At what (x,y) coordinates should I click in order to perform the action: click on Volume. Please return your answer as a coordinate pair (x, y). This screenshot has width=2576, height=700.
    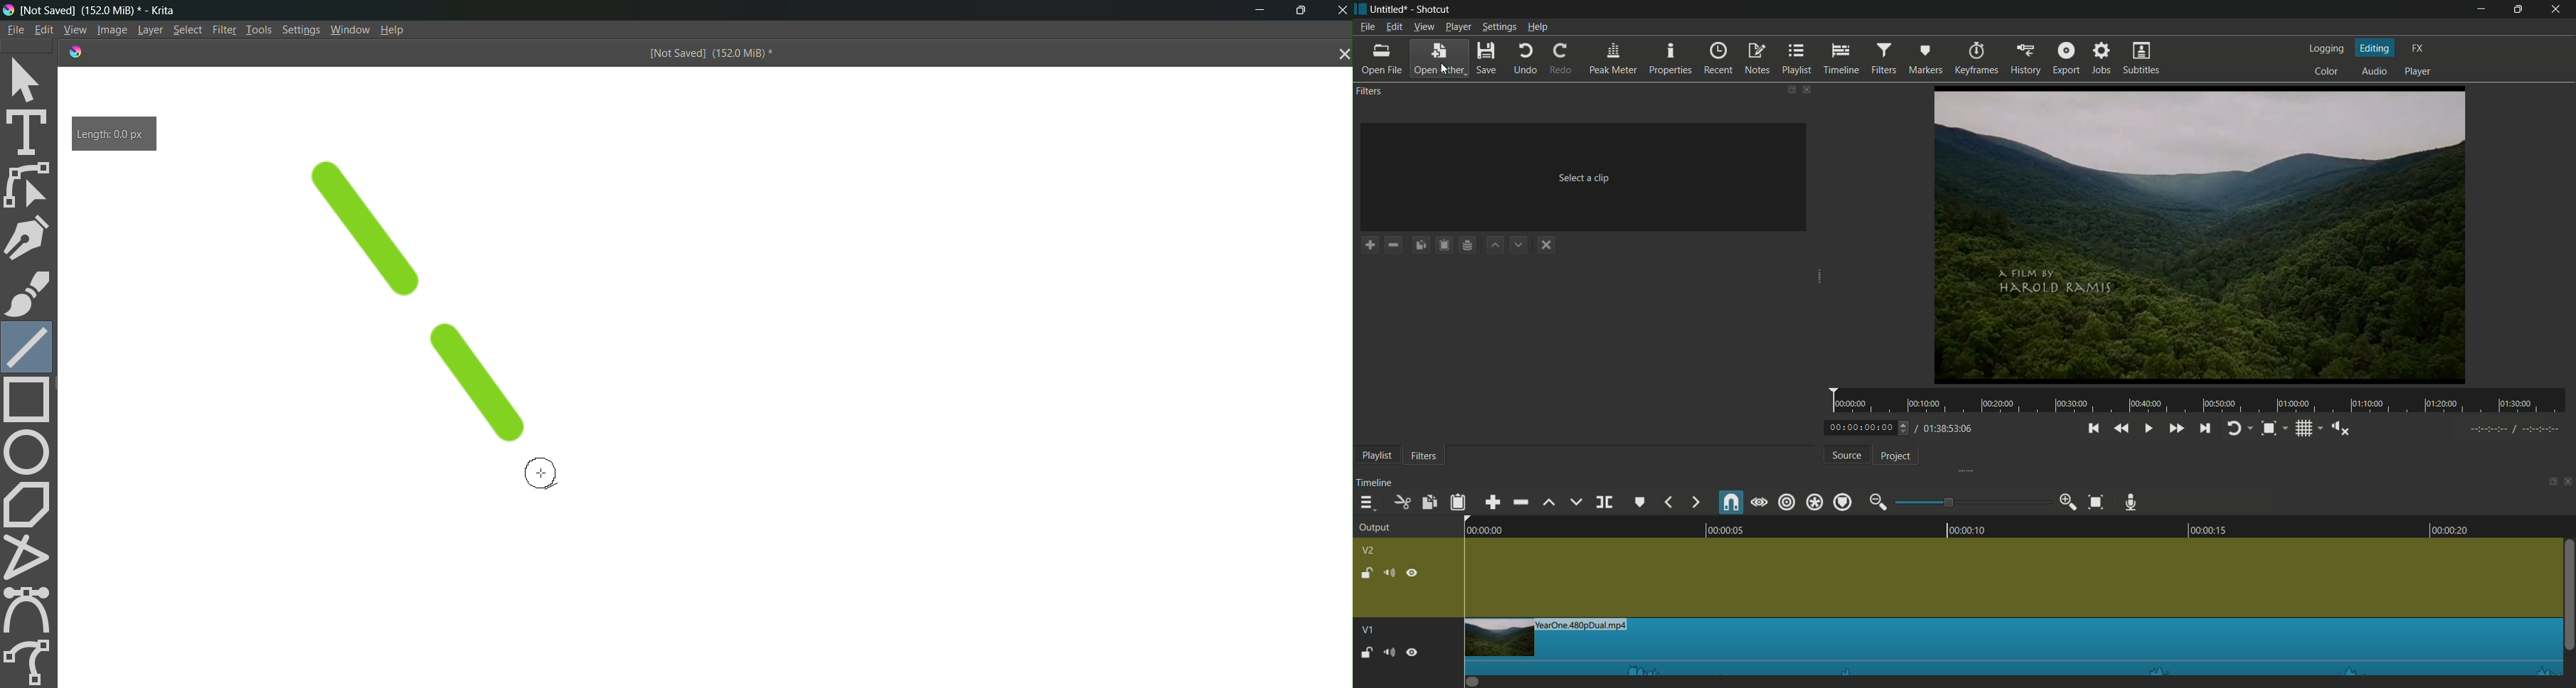
    Looking at the image, I should click on (1388, 651).